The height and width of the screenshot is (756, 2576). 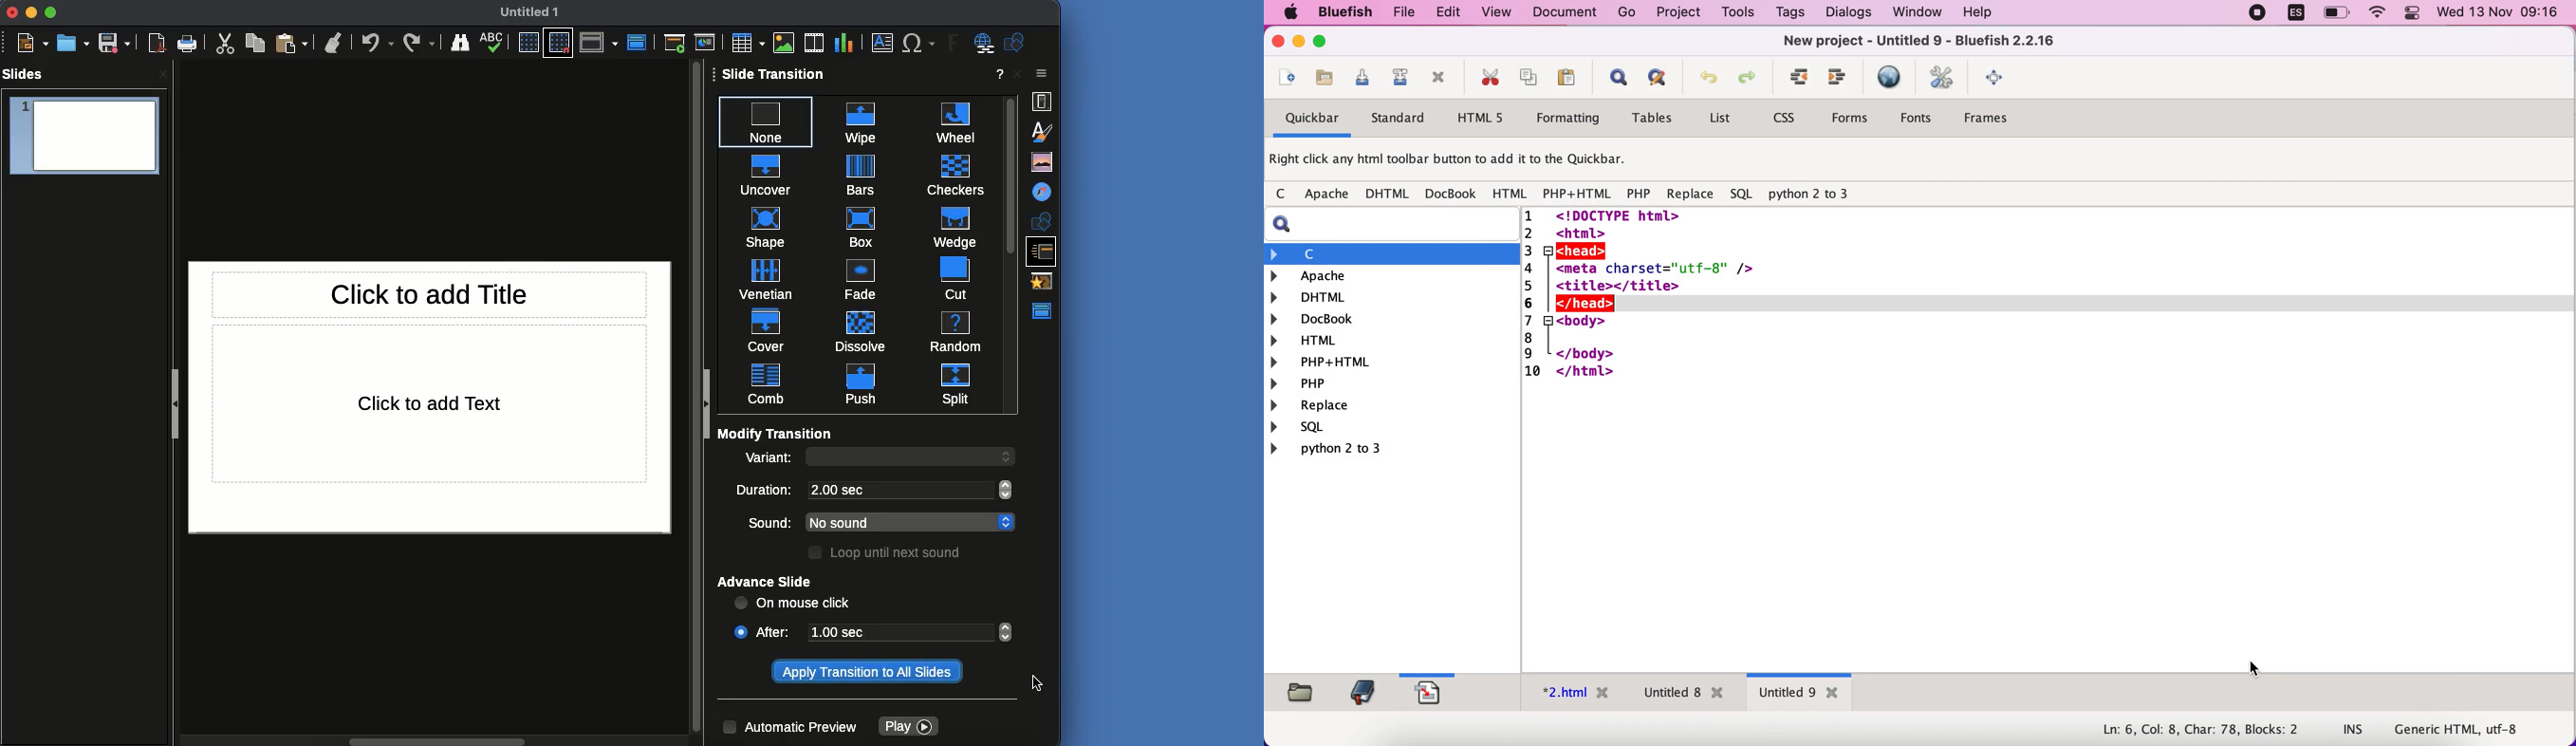 I want to click on Slides, so click(x=27, y=74).